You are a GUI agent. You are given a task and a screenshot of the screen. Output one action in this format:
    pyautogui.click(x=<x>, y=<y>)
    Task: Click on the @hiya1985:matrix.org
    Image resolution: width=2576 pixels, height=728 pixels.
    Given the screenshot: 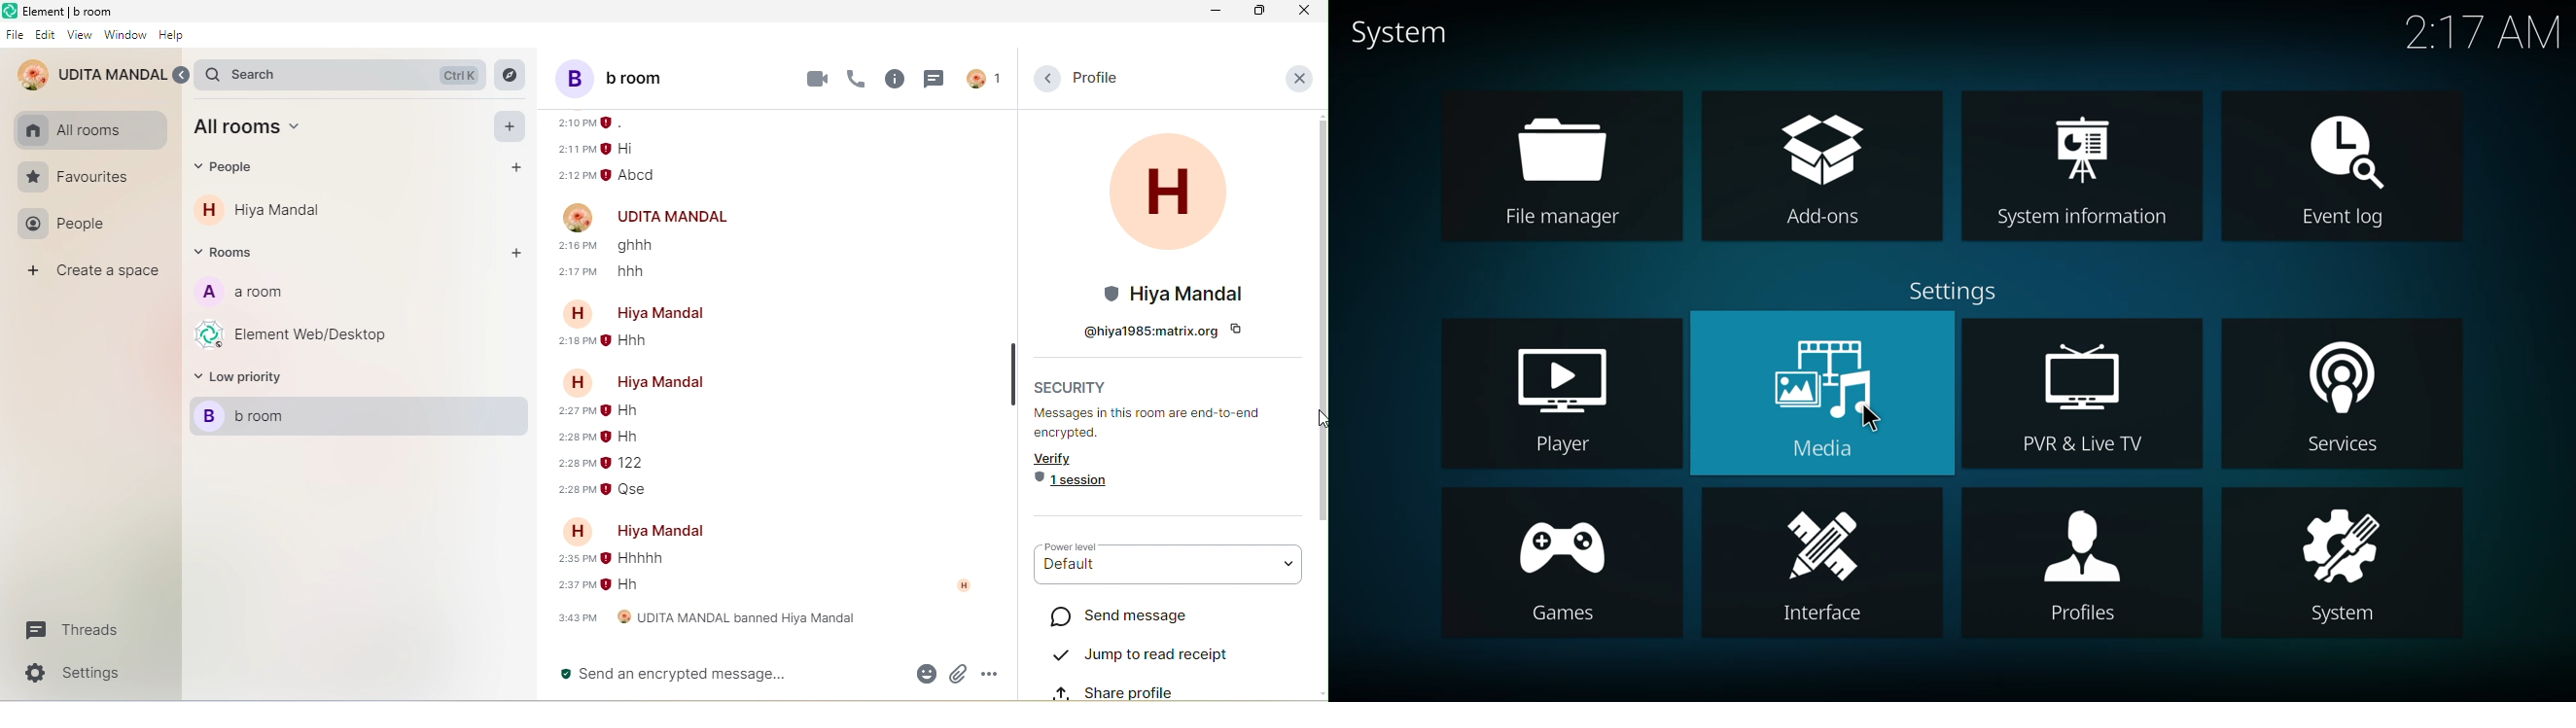 What is the action you would take?
    pyautogui.click(x=1157, y=329)
    